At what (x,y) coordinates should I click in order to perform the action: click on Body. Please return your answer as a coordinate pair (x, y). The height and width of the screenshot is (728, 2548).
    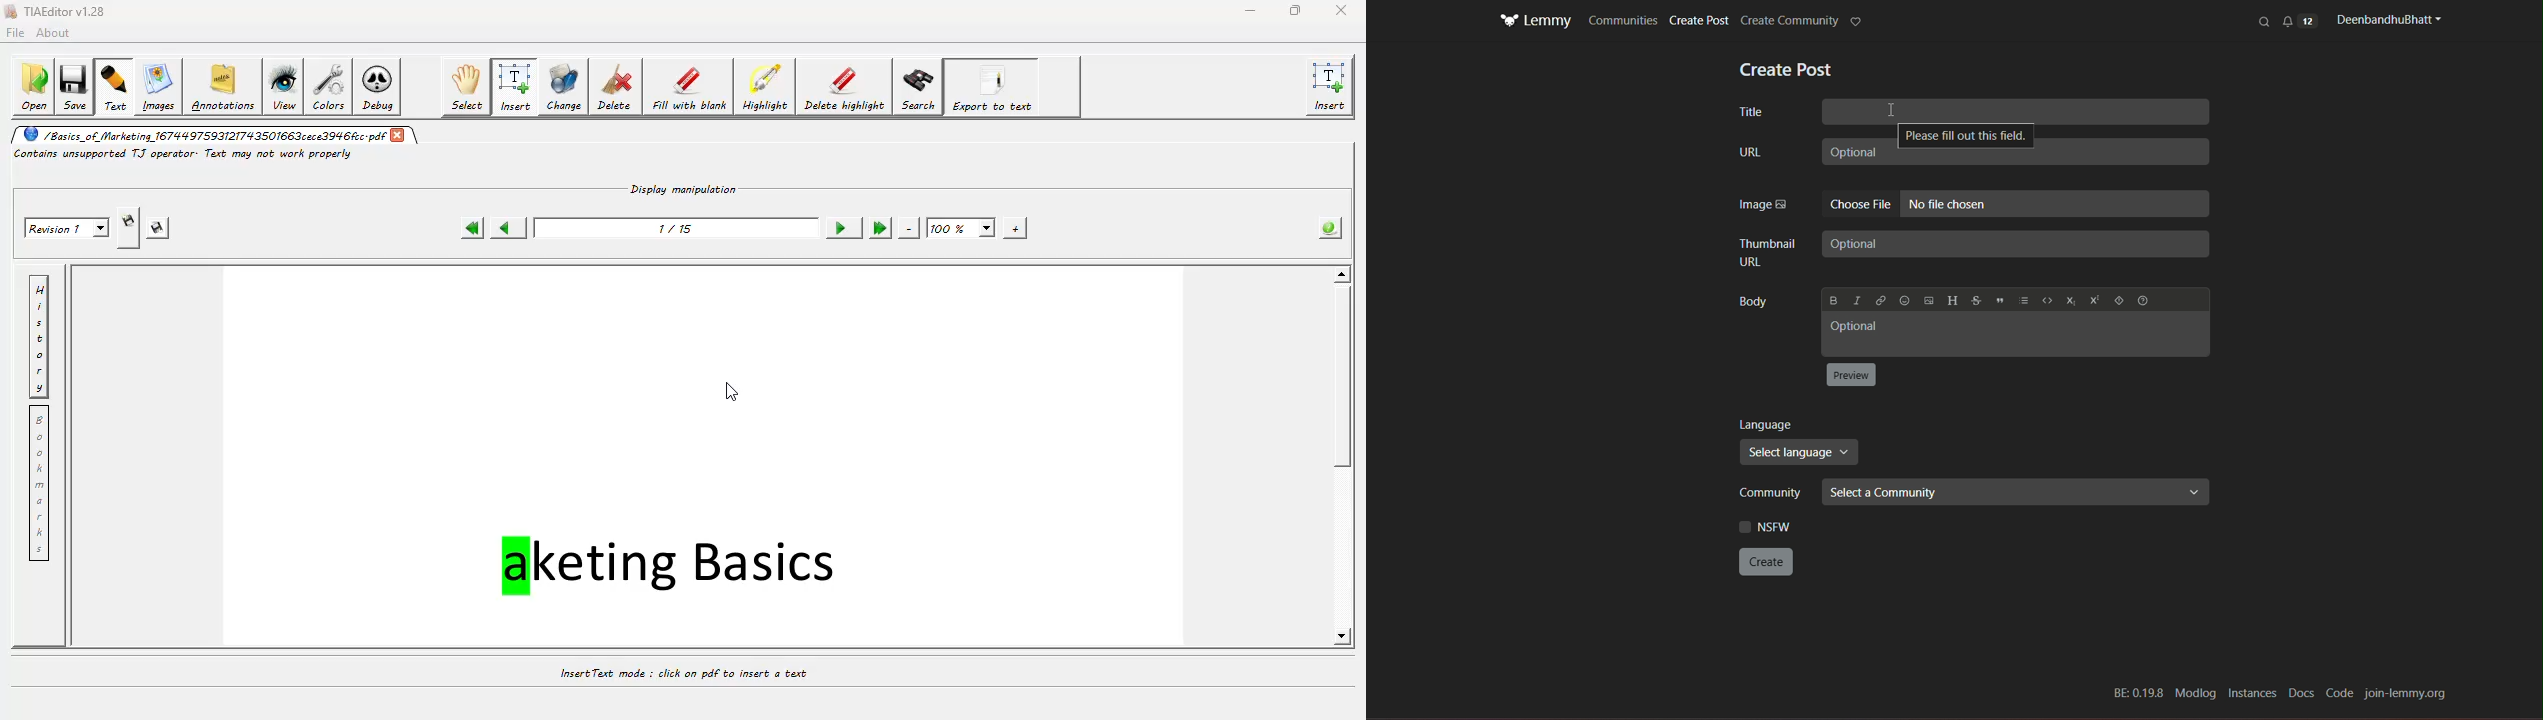
    Looking at the image, I should click on (1758, 304).